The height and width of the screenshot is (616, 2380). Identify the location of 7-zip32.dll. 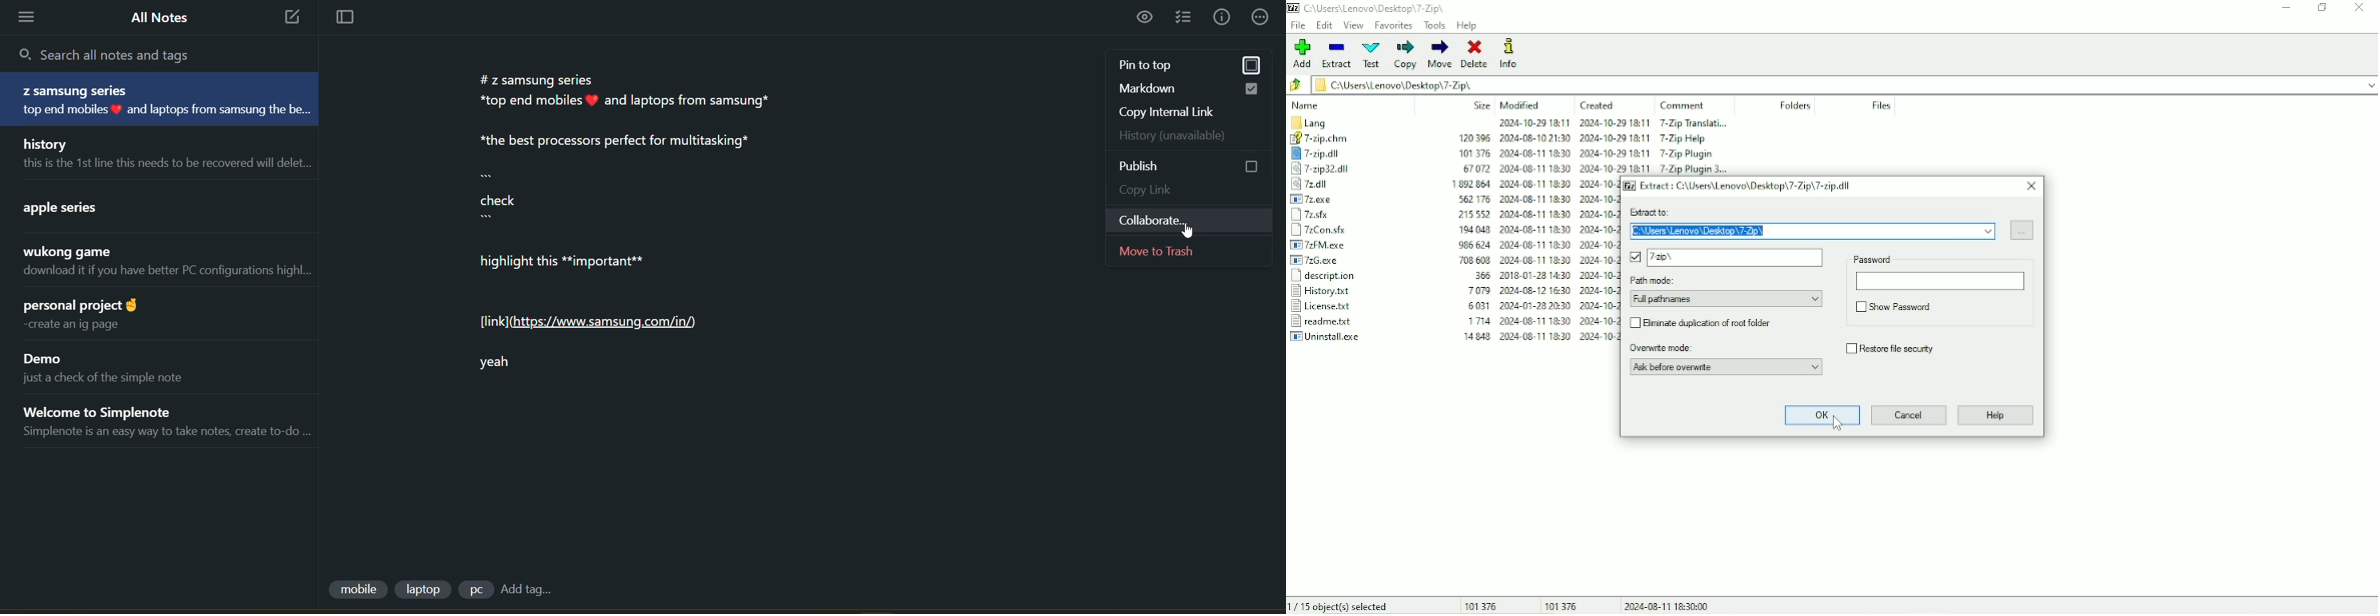
(1344, 169).